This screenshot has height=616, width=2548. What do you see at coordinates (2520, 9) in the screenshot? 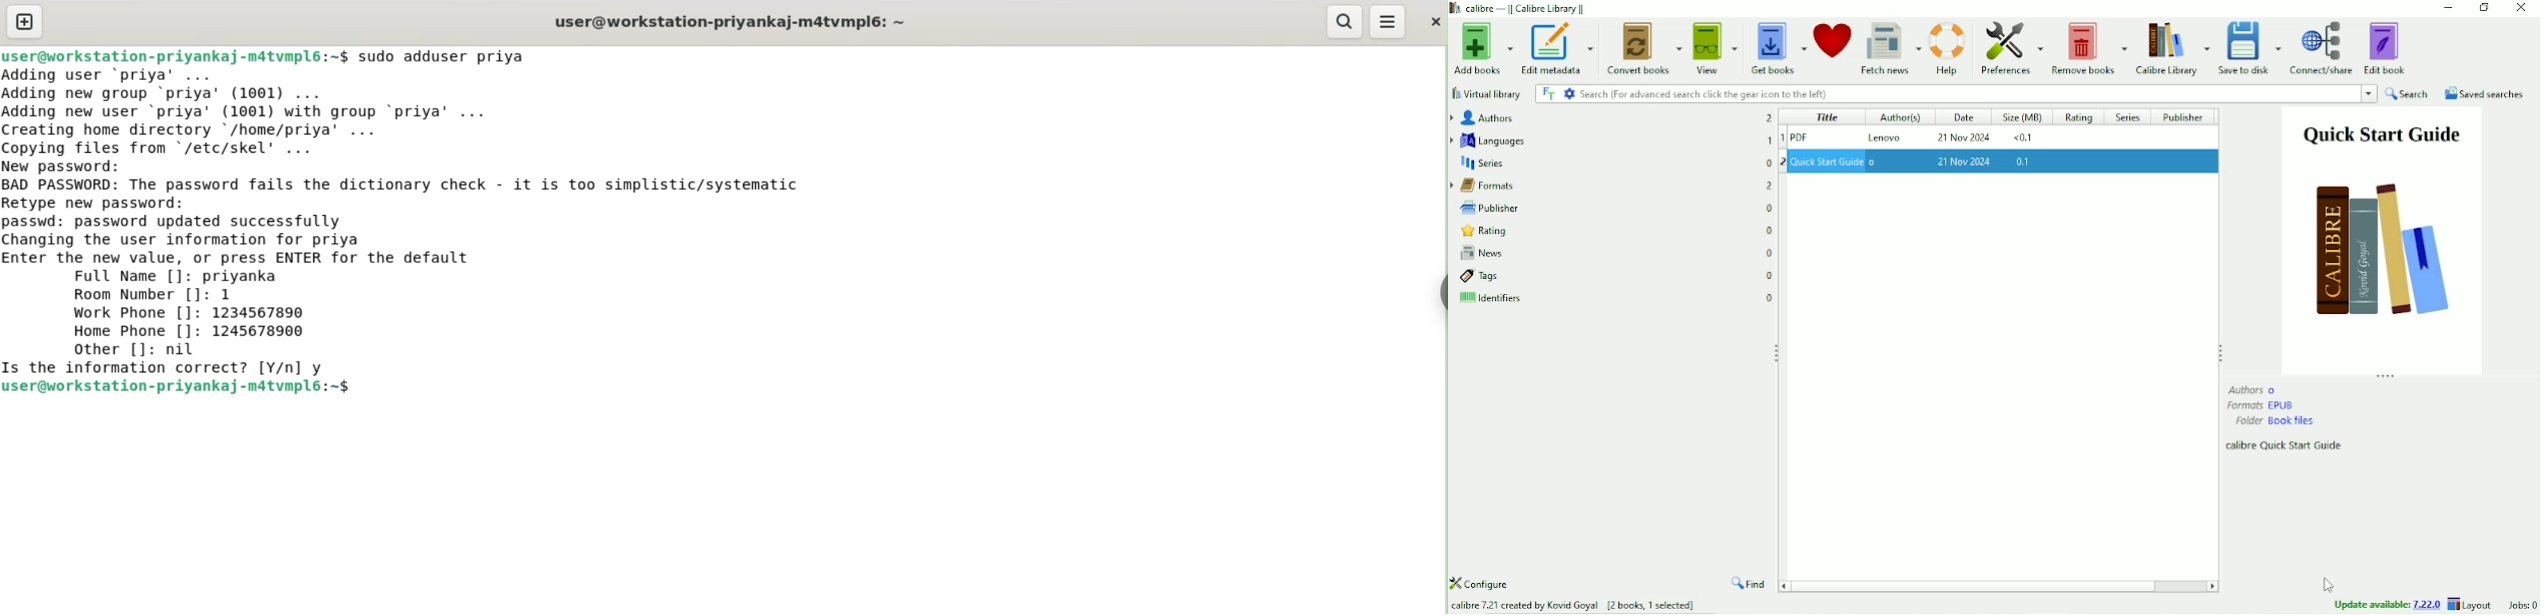
I see `Close` at bounding box center [2520, 9].